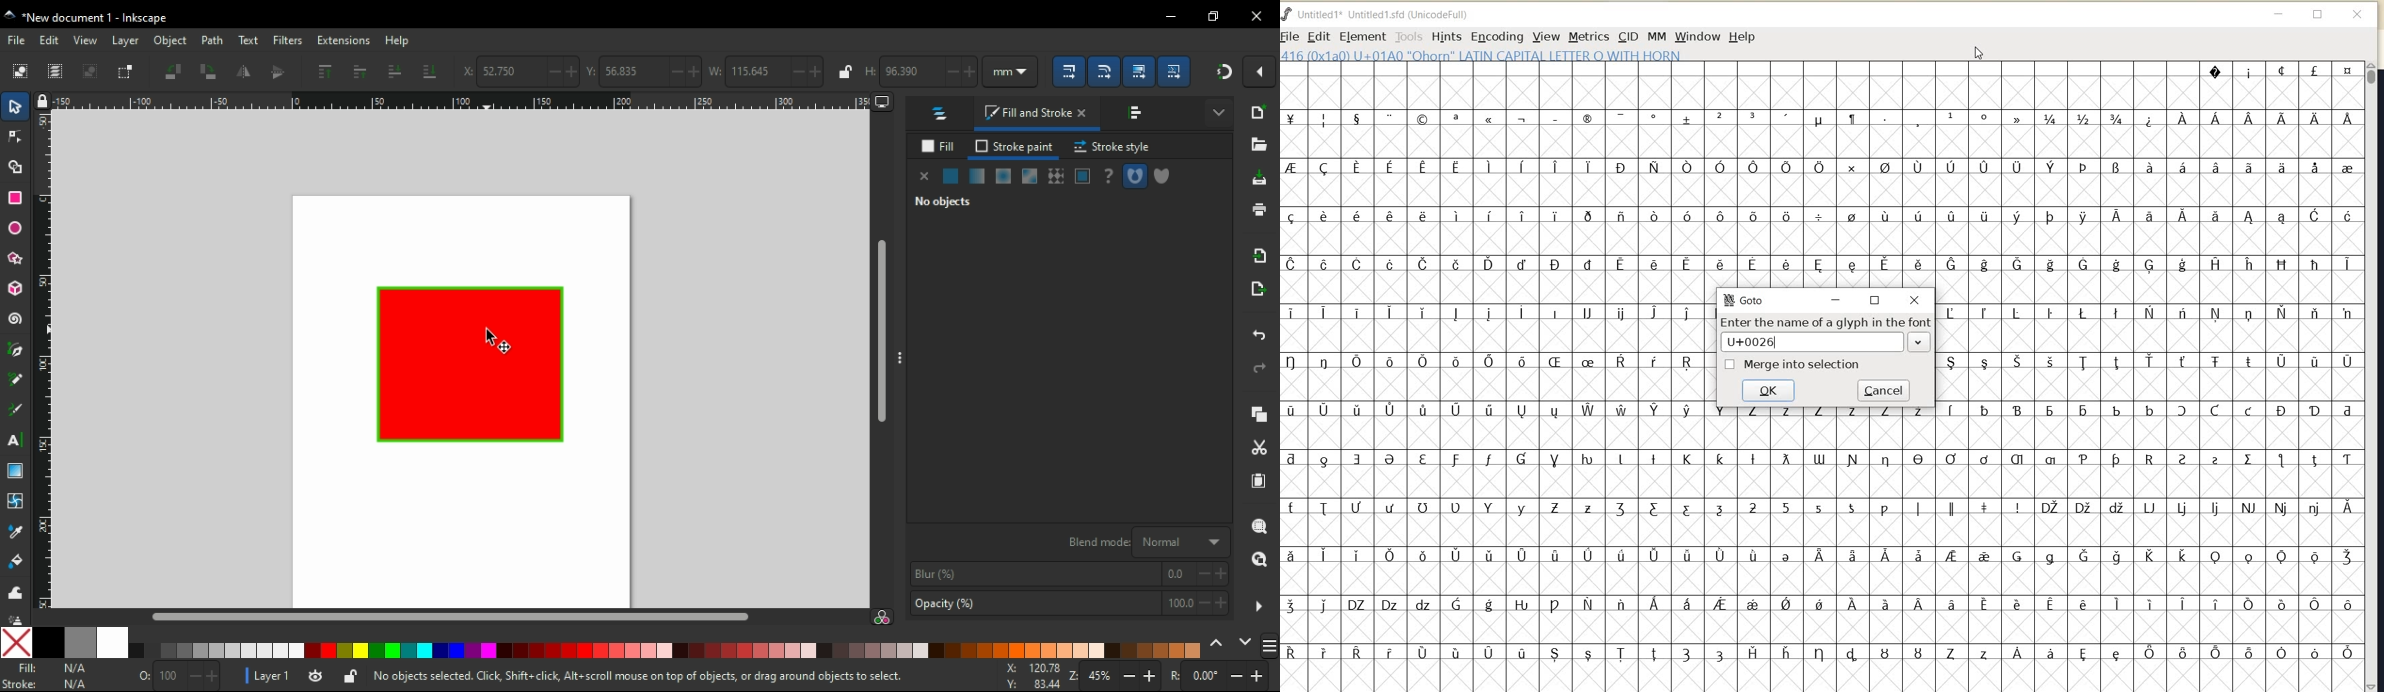 The height and width of the screenshot is (700, 2408). What do you see at coordinates (1795, 364) in the screenshot?
I see `merge into selection` at bounding box center [1795, 364].